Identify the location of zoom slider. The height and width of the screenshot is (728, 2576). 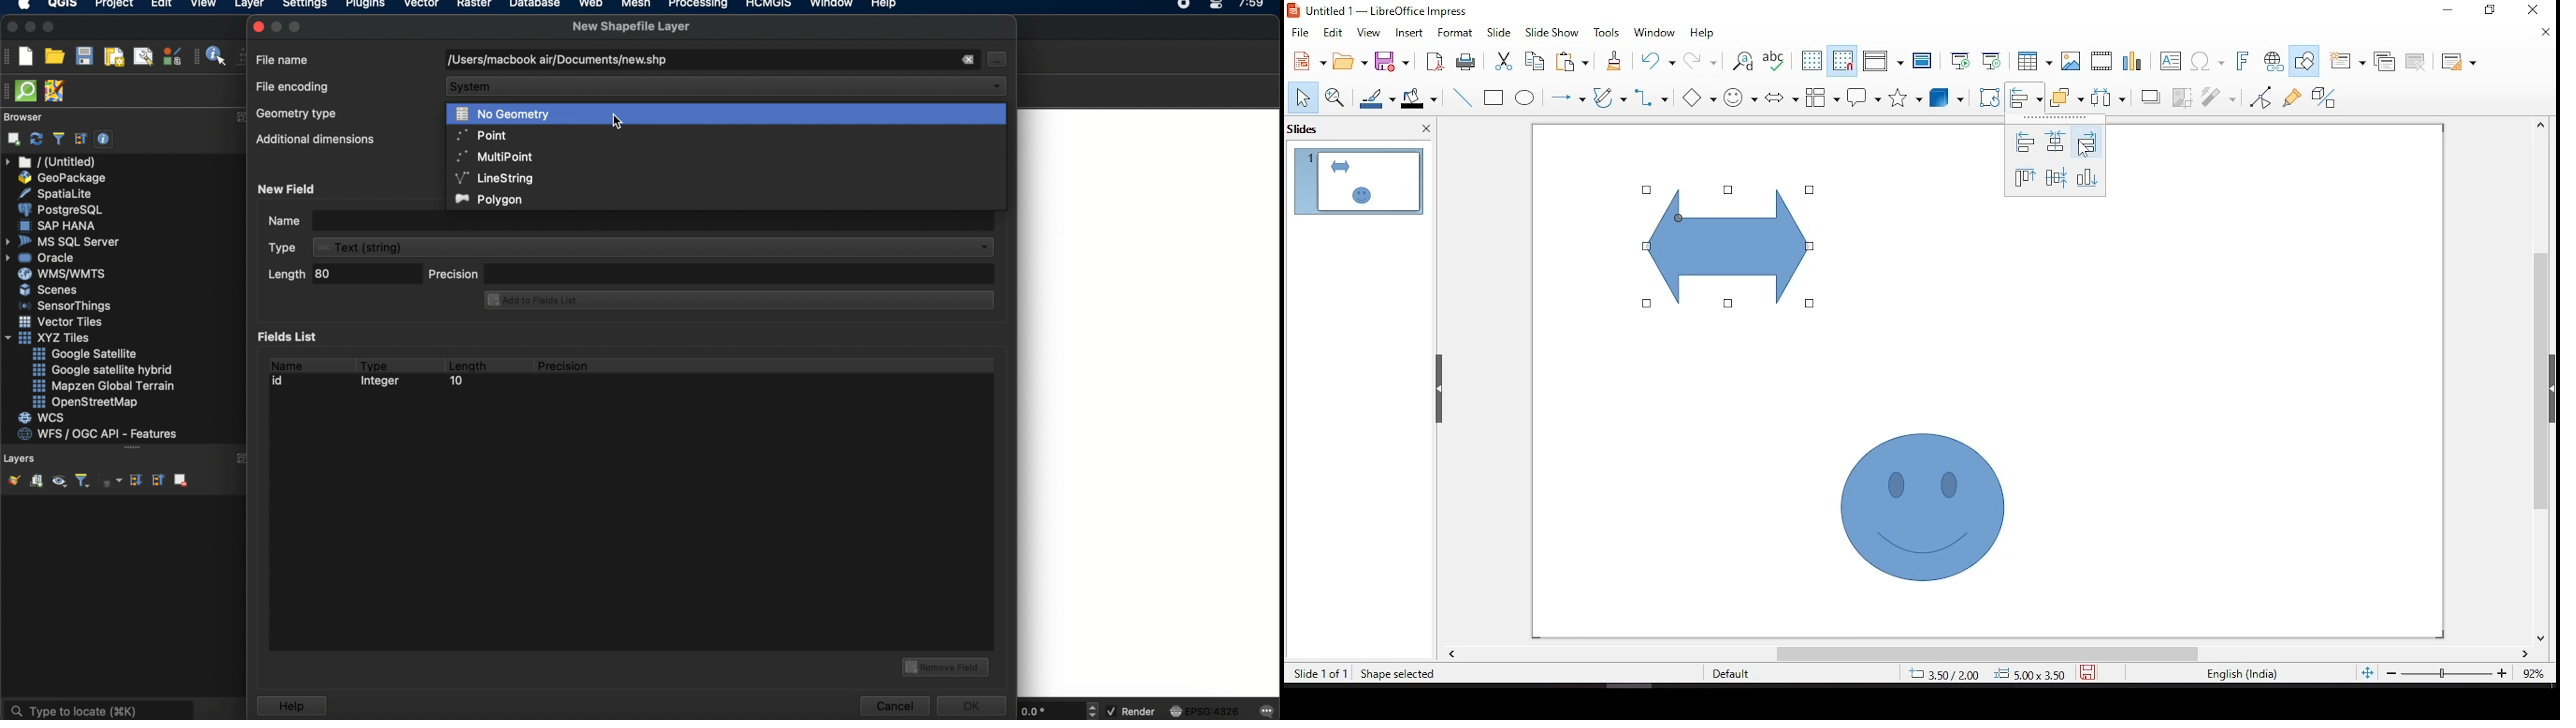
(2447, 673).